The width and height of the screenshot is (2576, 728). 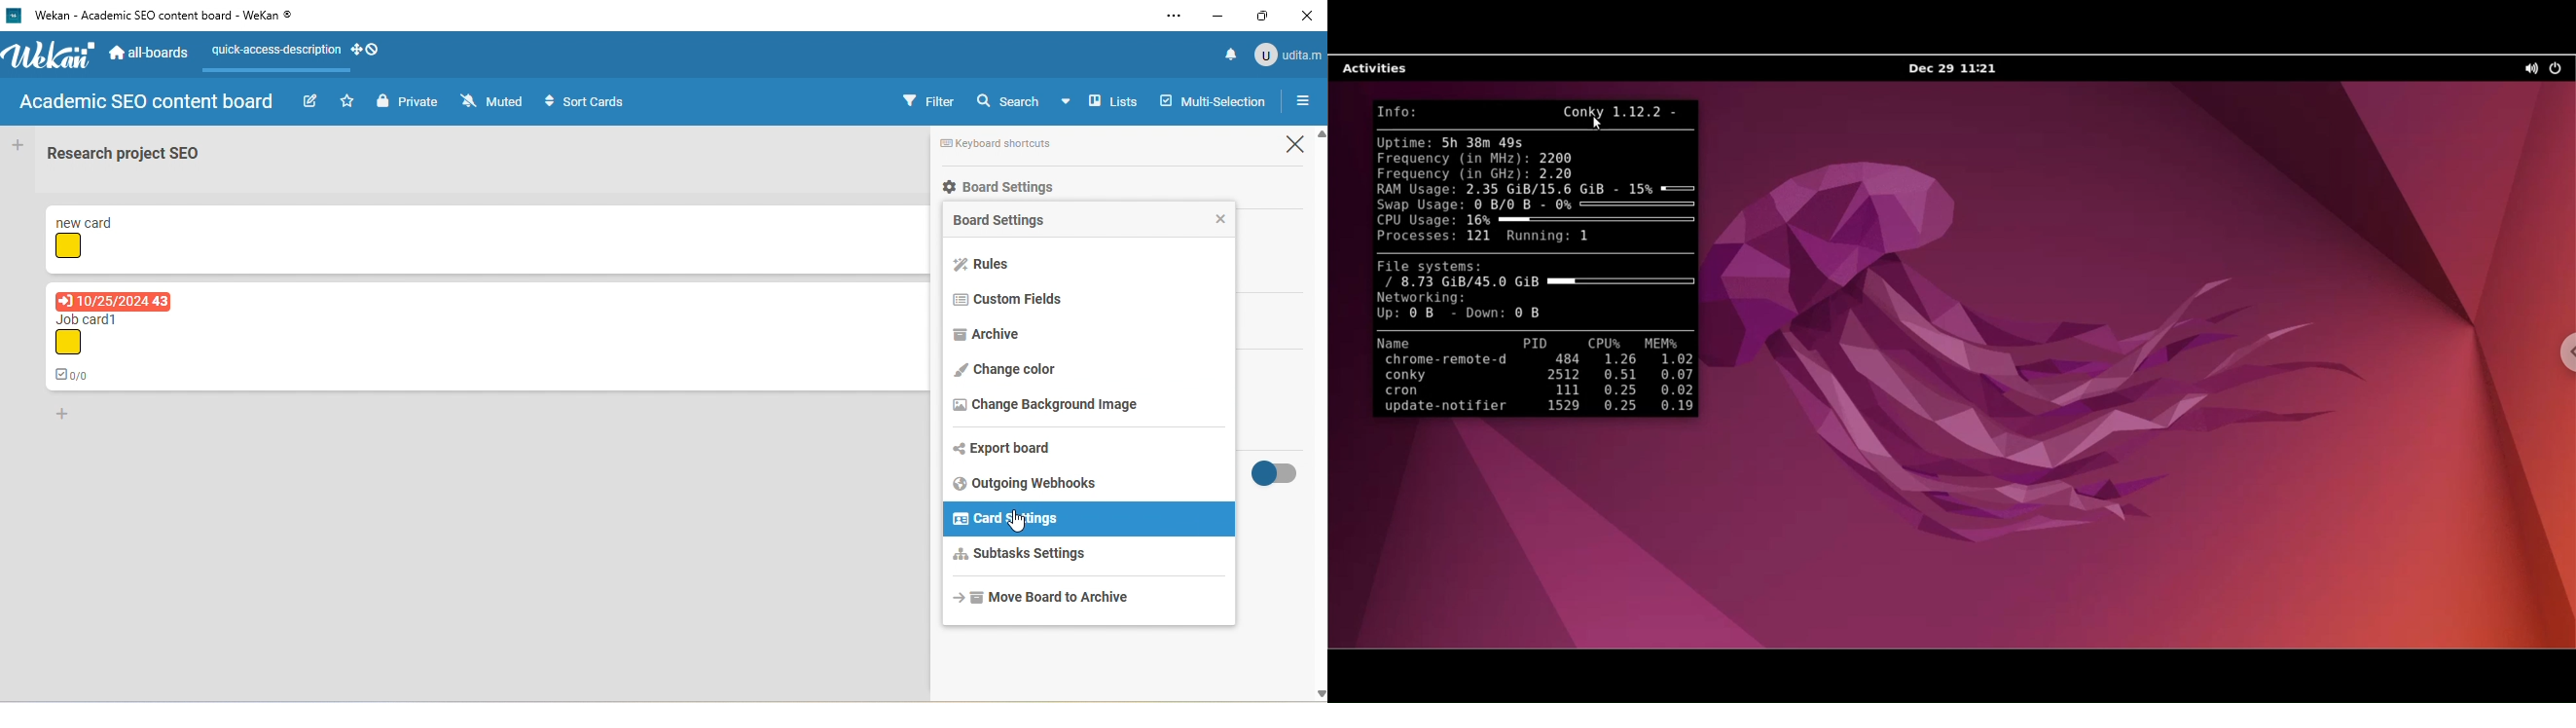 I want to click on logo, so click(x=54, y=56).